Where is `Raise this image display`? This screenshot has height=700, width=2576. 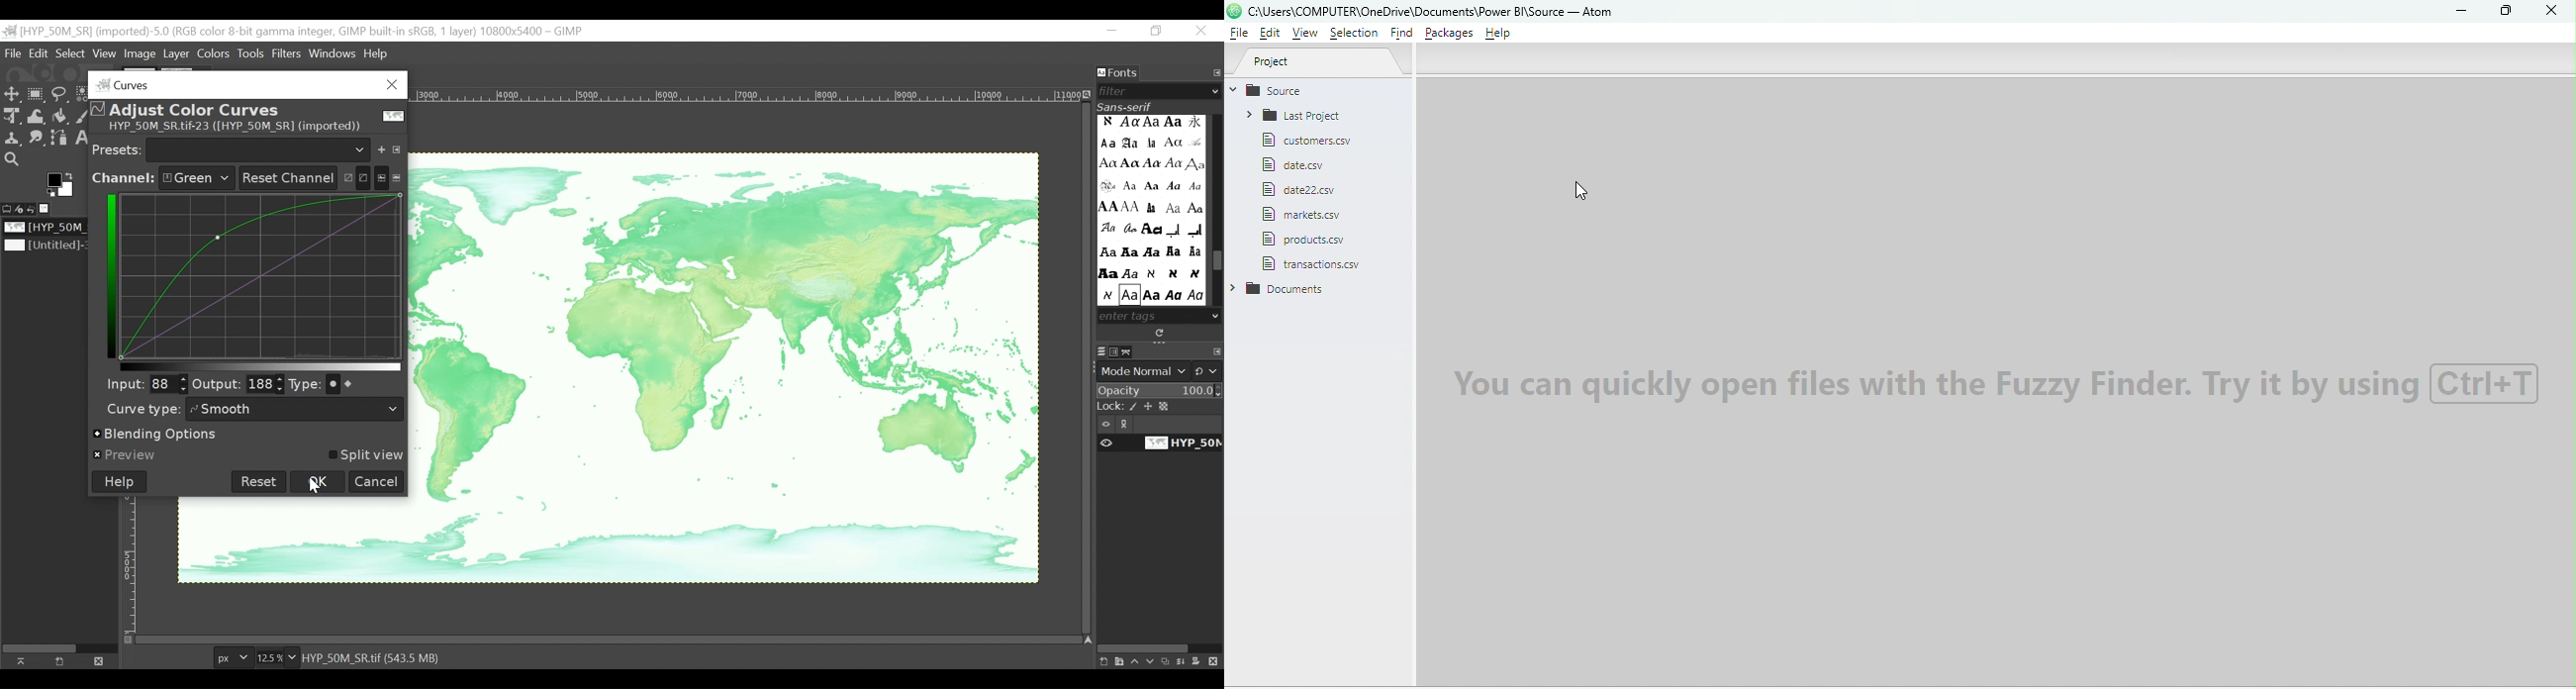 Raise this image display is located at coordinates (24, 661).